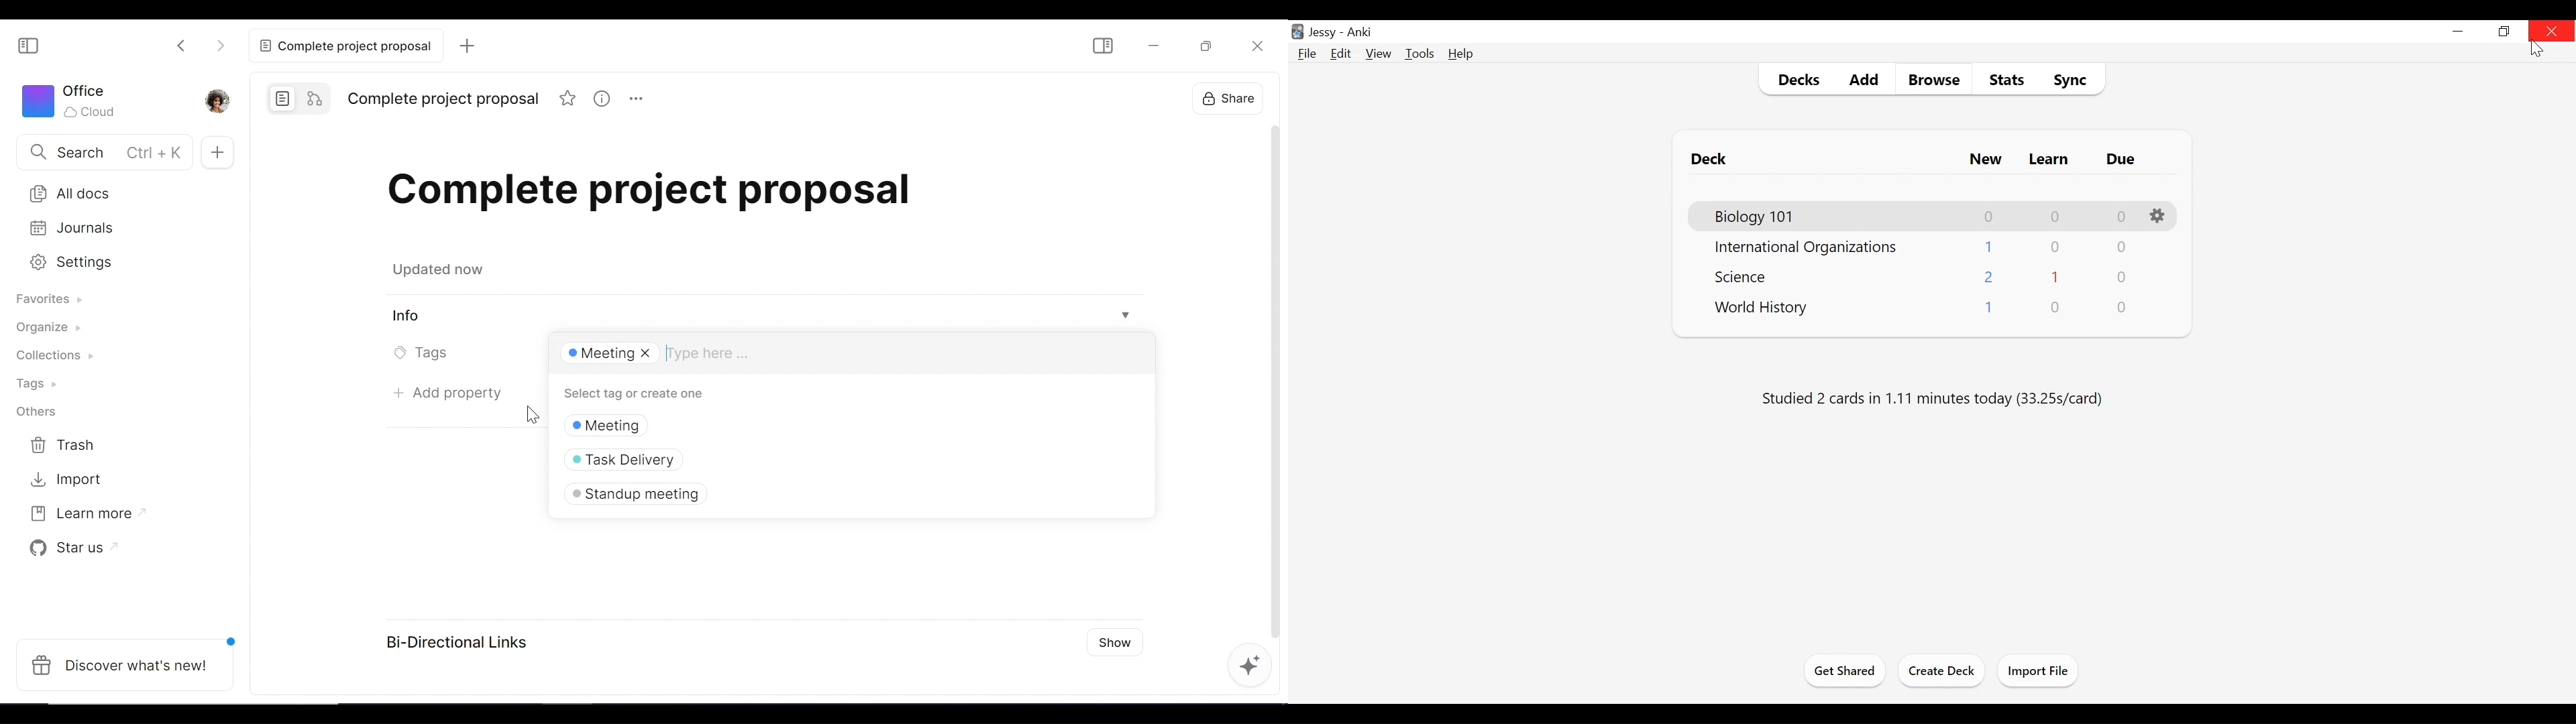  What do you see at coordinates (1989, 219) in the screenshot?
I see `New Card Count` at bounding box center [1989, 219].